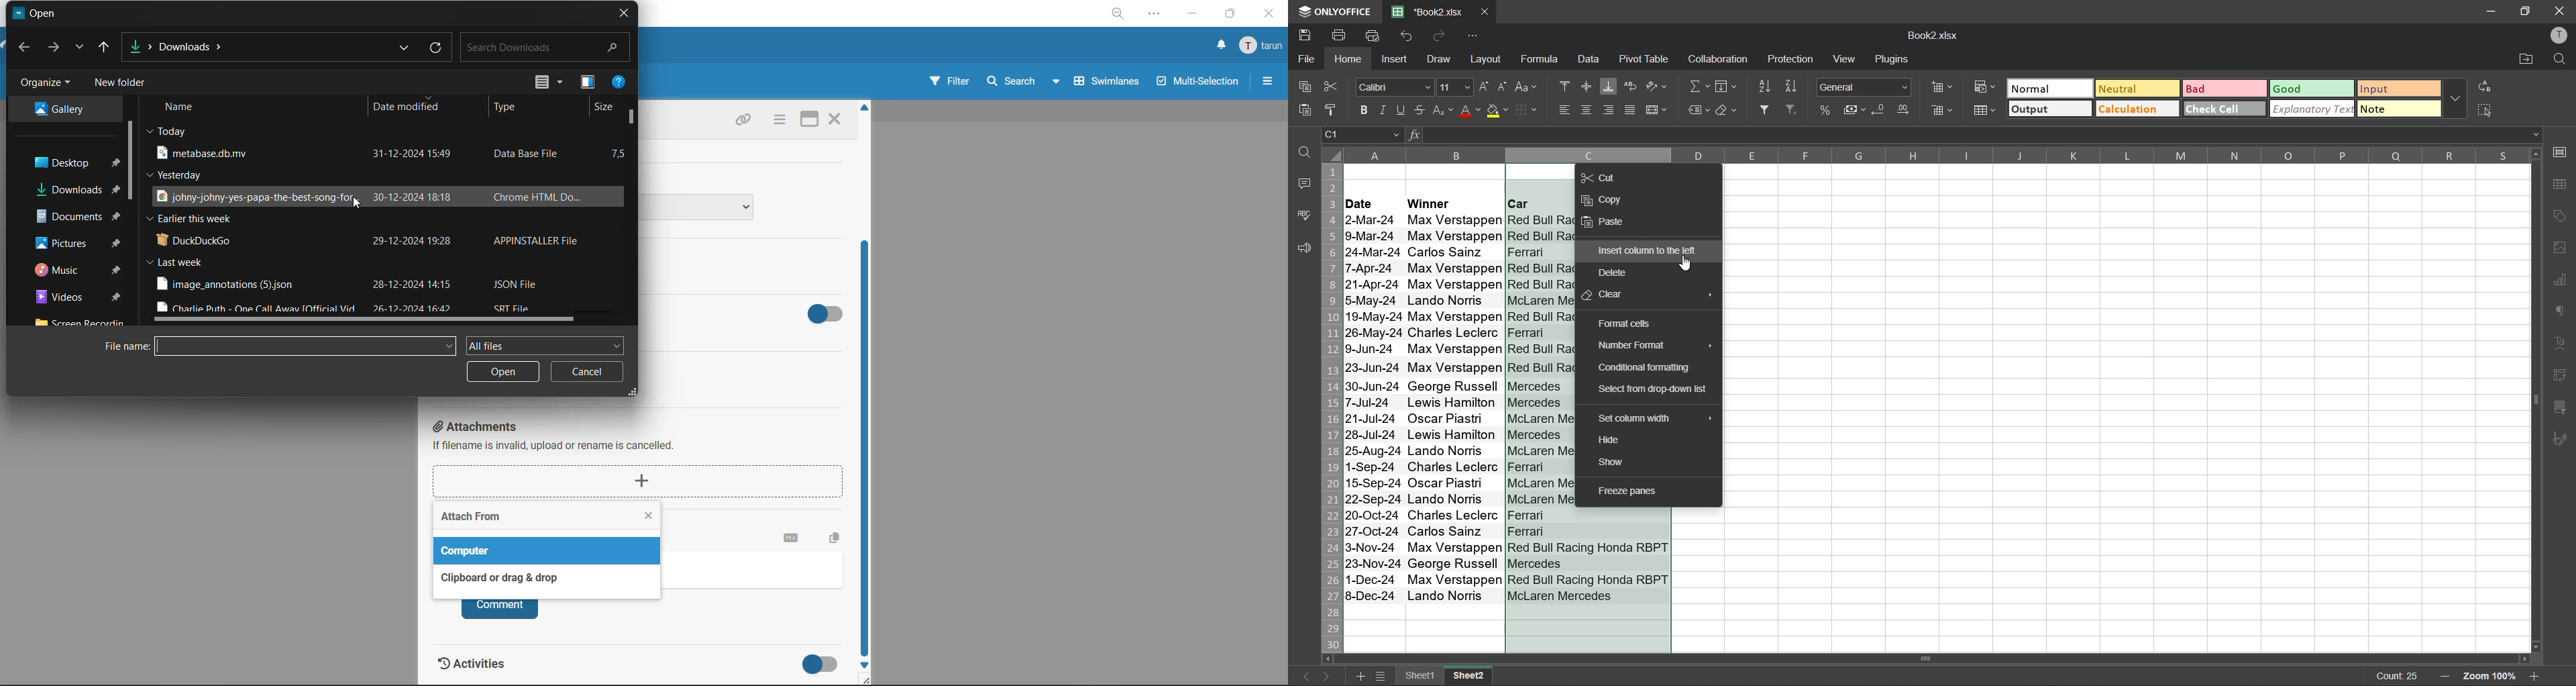 The width and height of the screenshot is (2576, 700). I want to click on search, so click(546, 48).